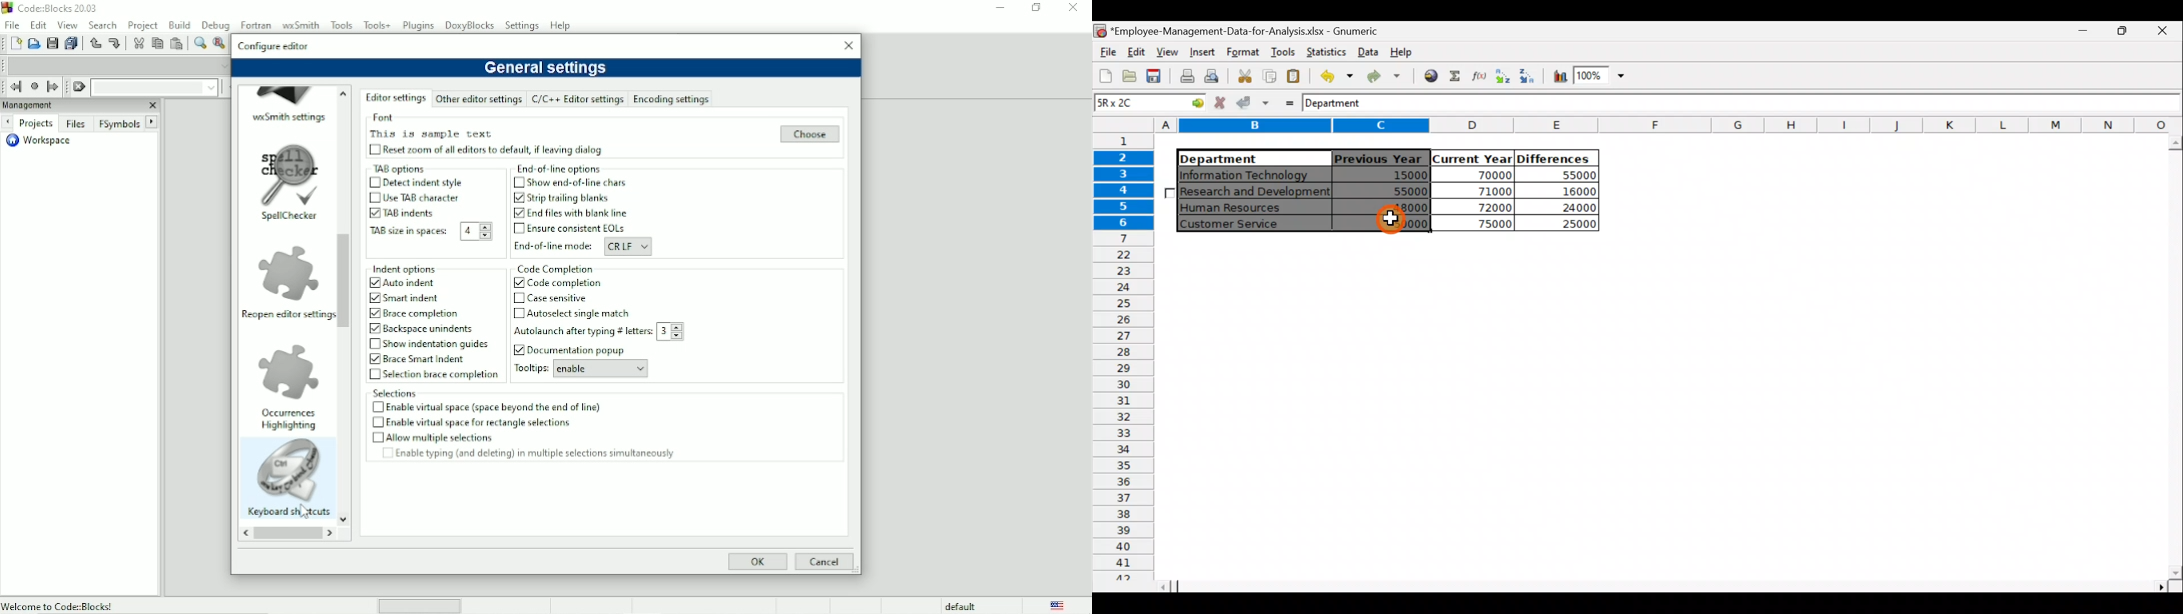 Image resolution: width=2184 pixels, height=616 pixels. I want to click on Copy the selection, so click(1269, 76).